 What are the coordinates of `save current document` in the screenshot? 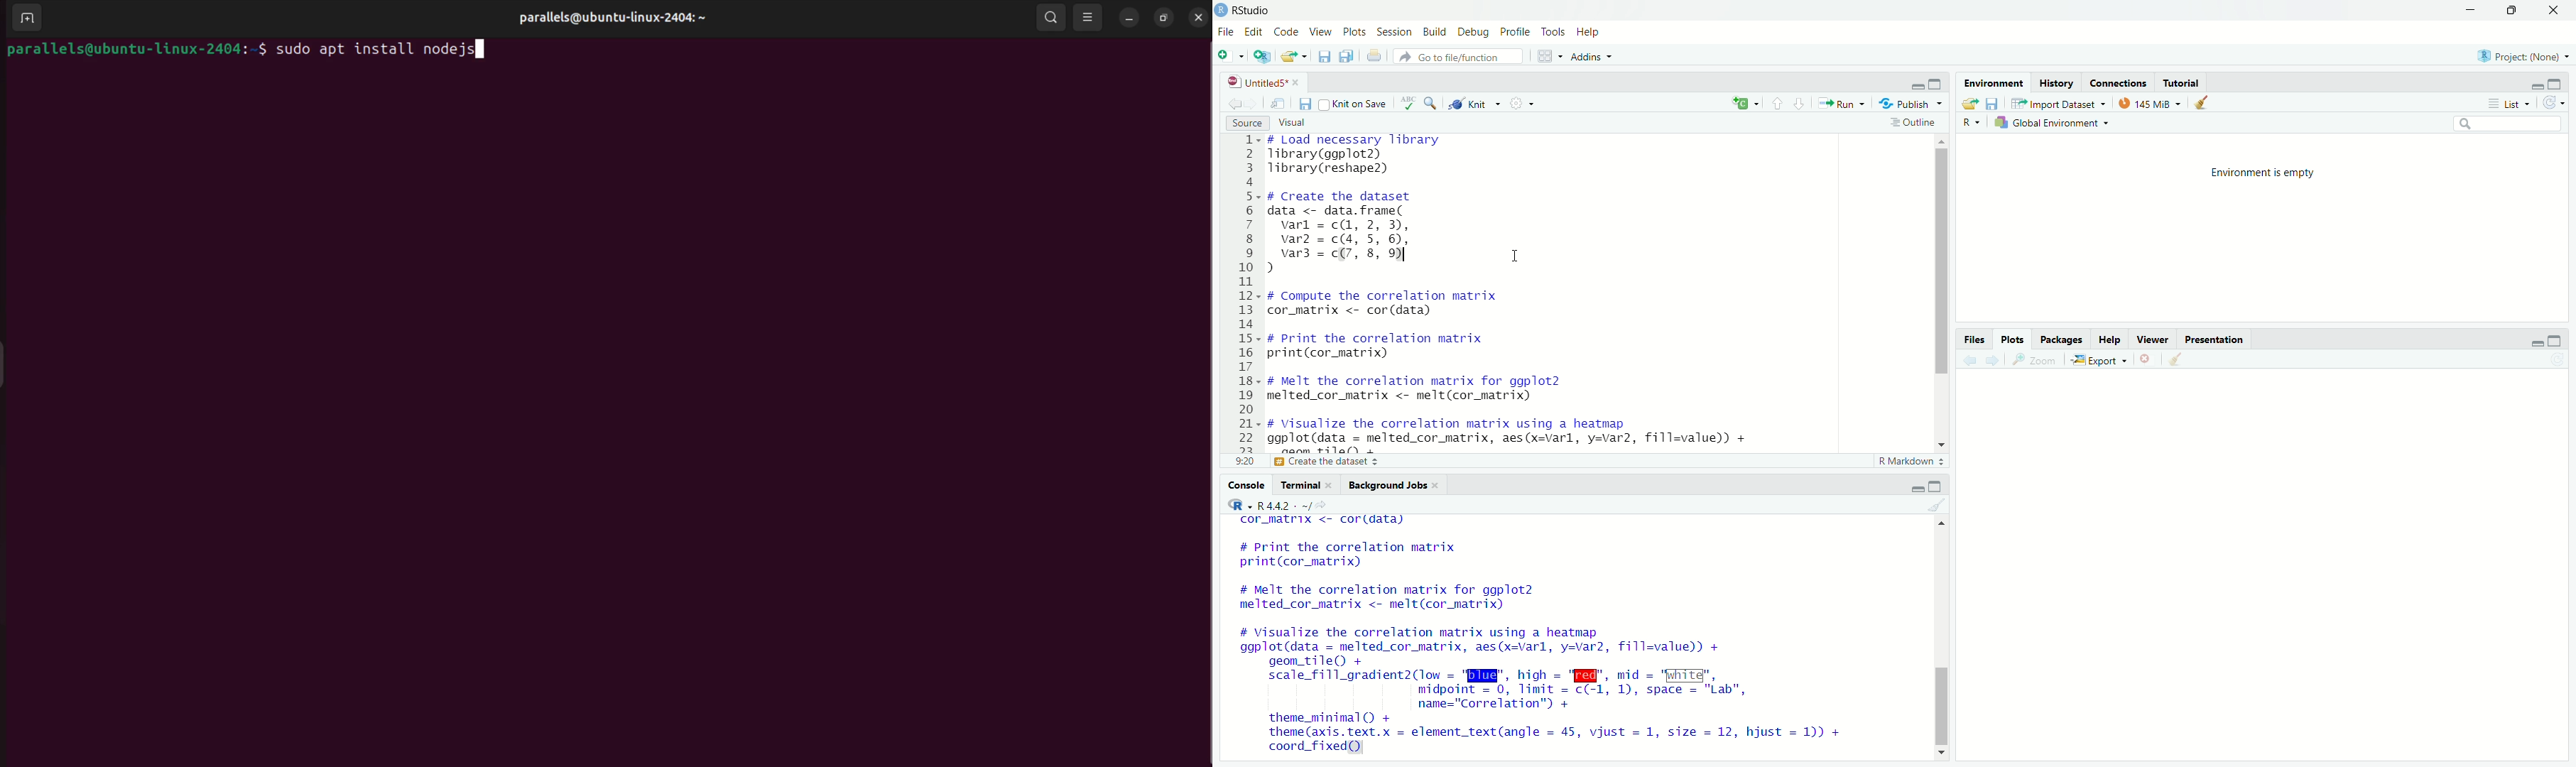 It's located at (1306, 104).